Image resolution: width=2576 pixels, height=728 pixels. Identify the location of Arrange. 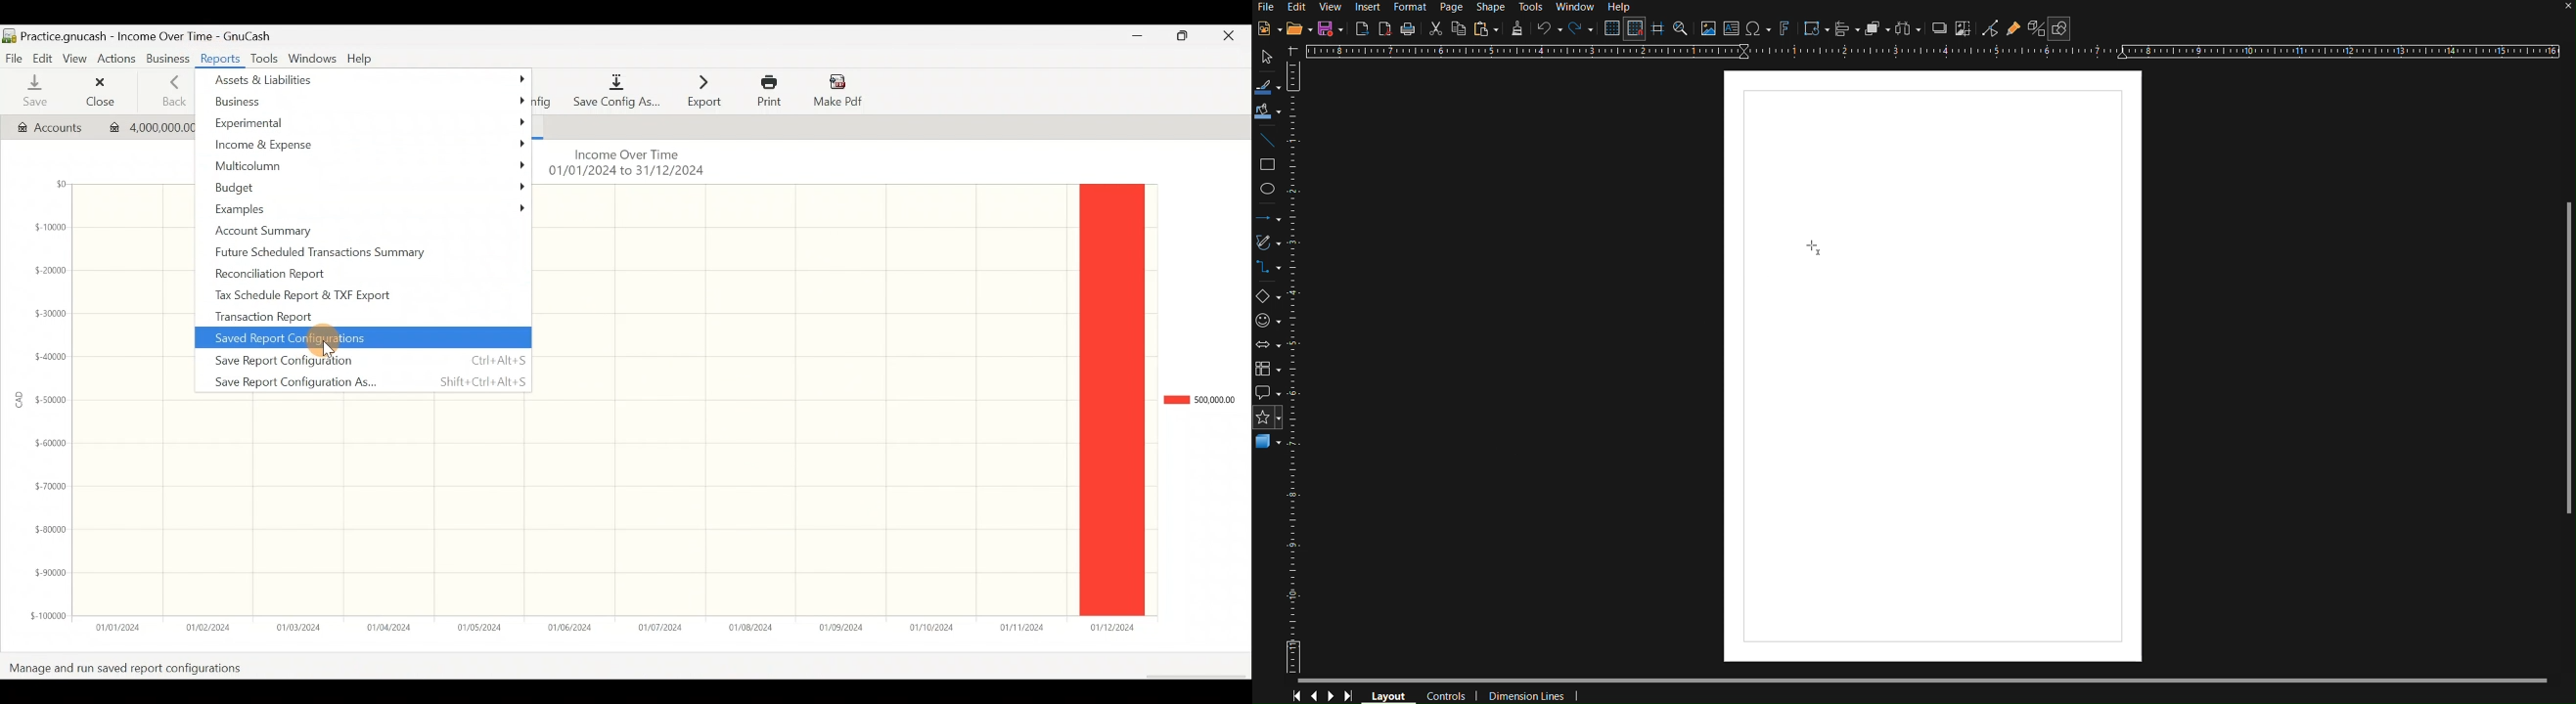
(1876, 31).